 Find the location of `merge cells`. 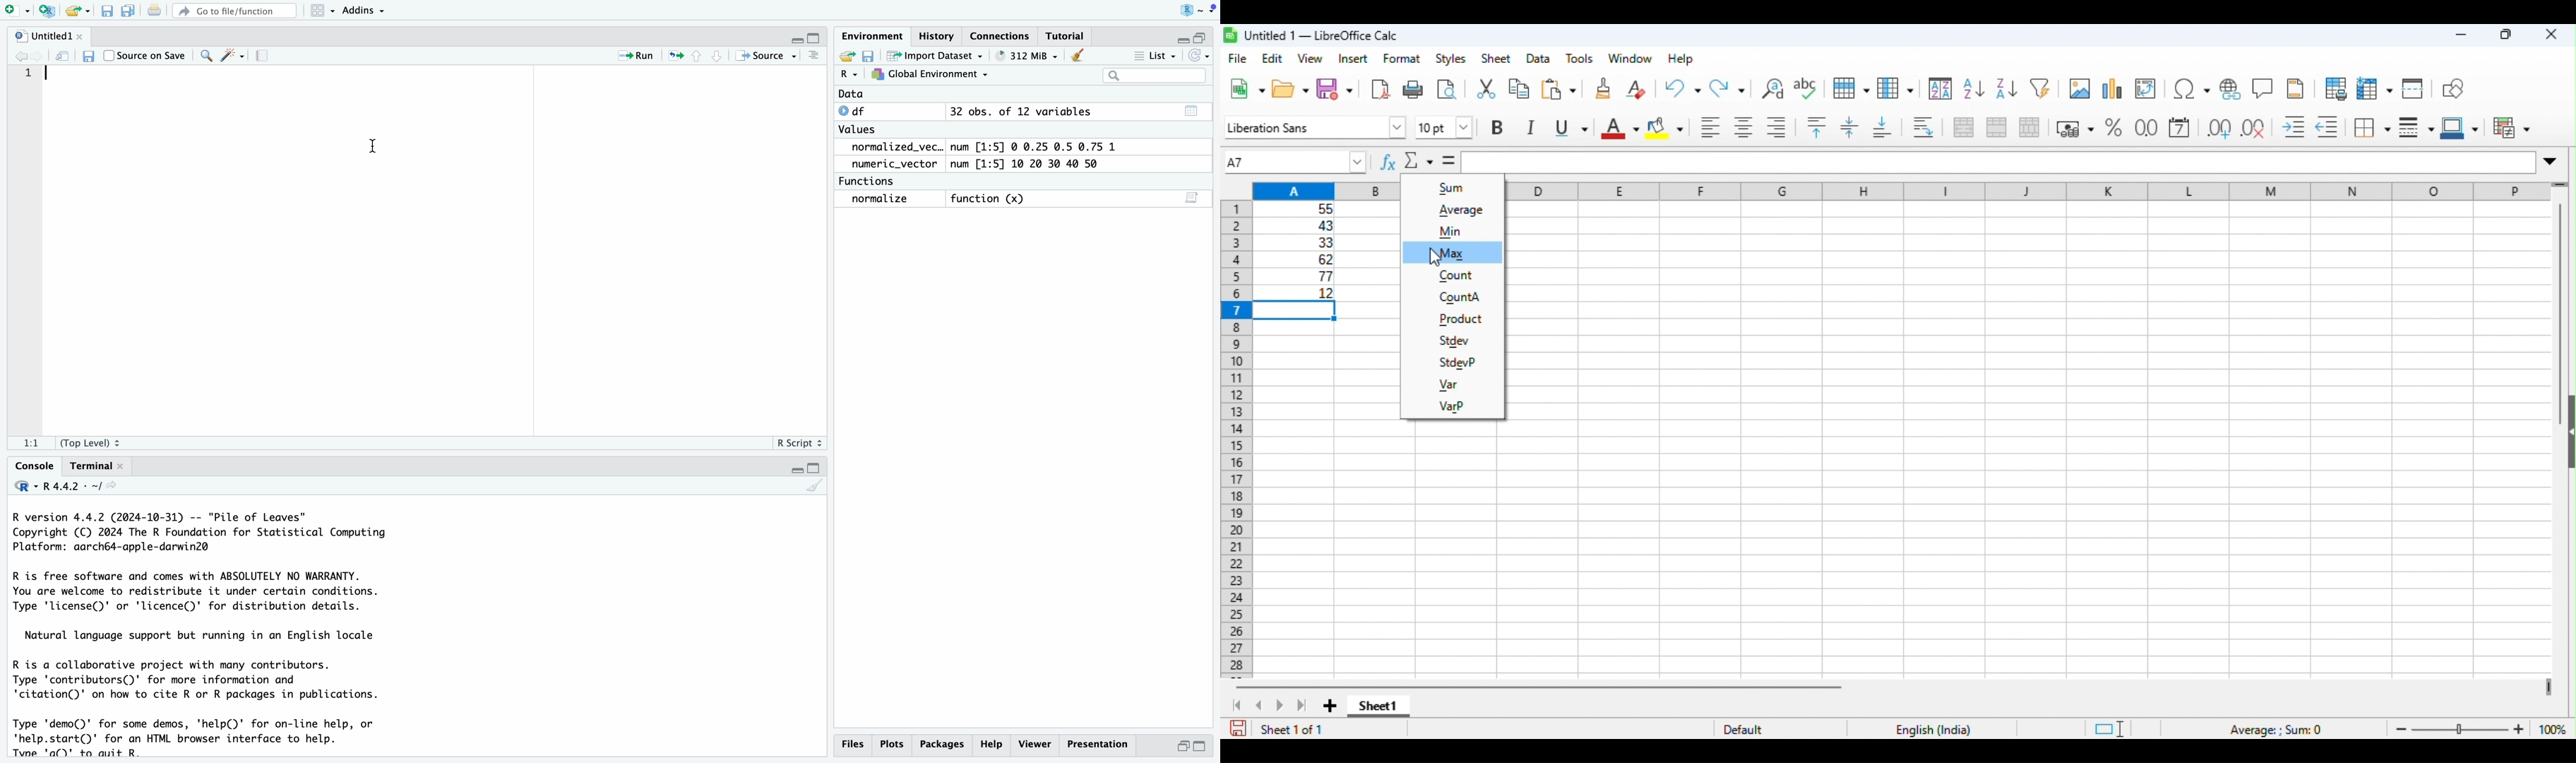

merge cells is located at coordinates (1996, 128).